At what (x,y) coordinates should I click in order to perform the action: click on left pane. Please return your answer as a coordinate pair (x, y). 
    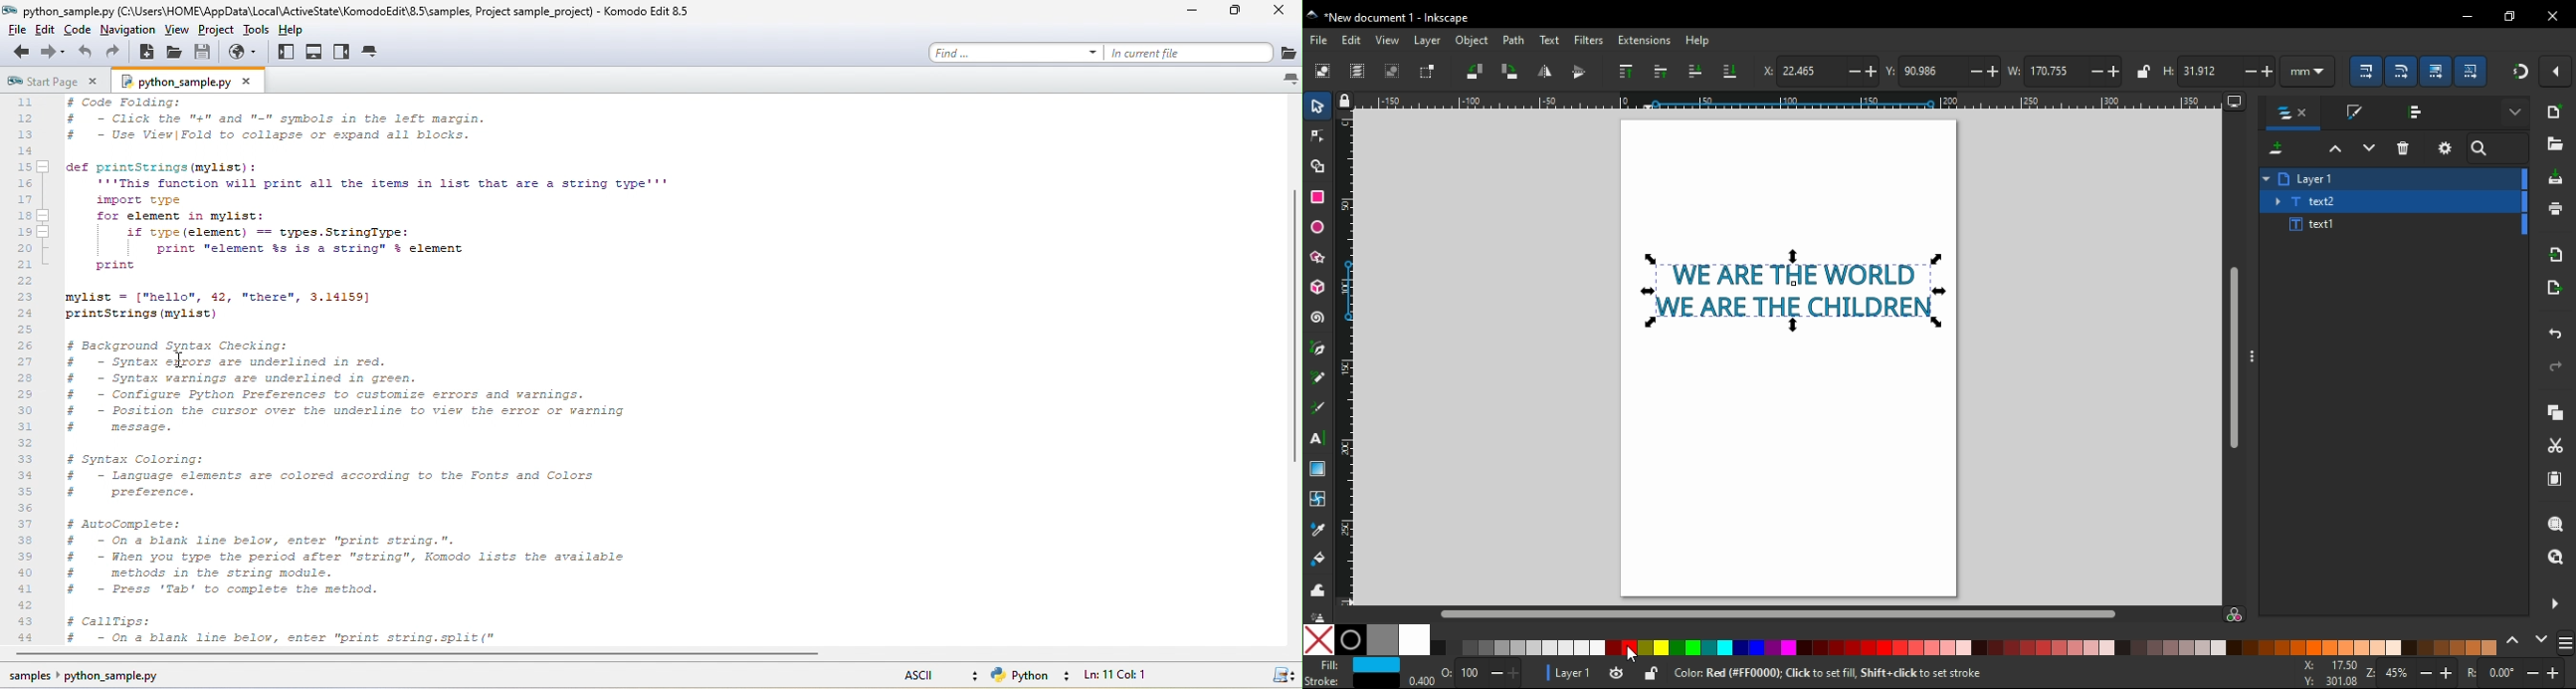
    Looking at the image, I should click on (282, 52).